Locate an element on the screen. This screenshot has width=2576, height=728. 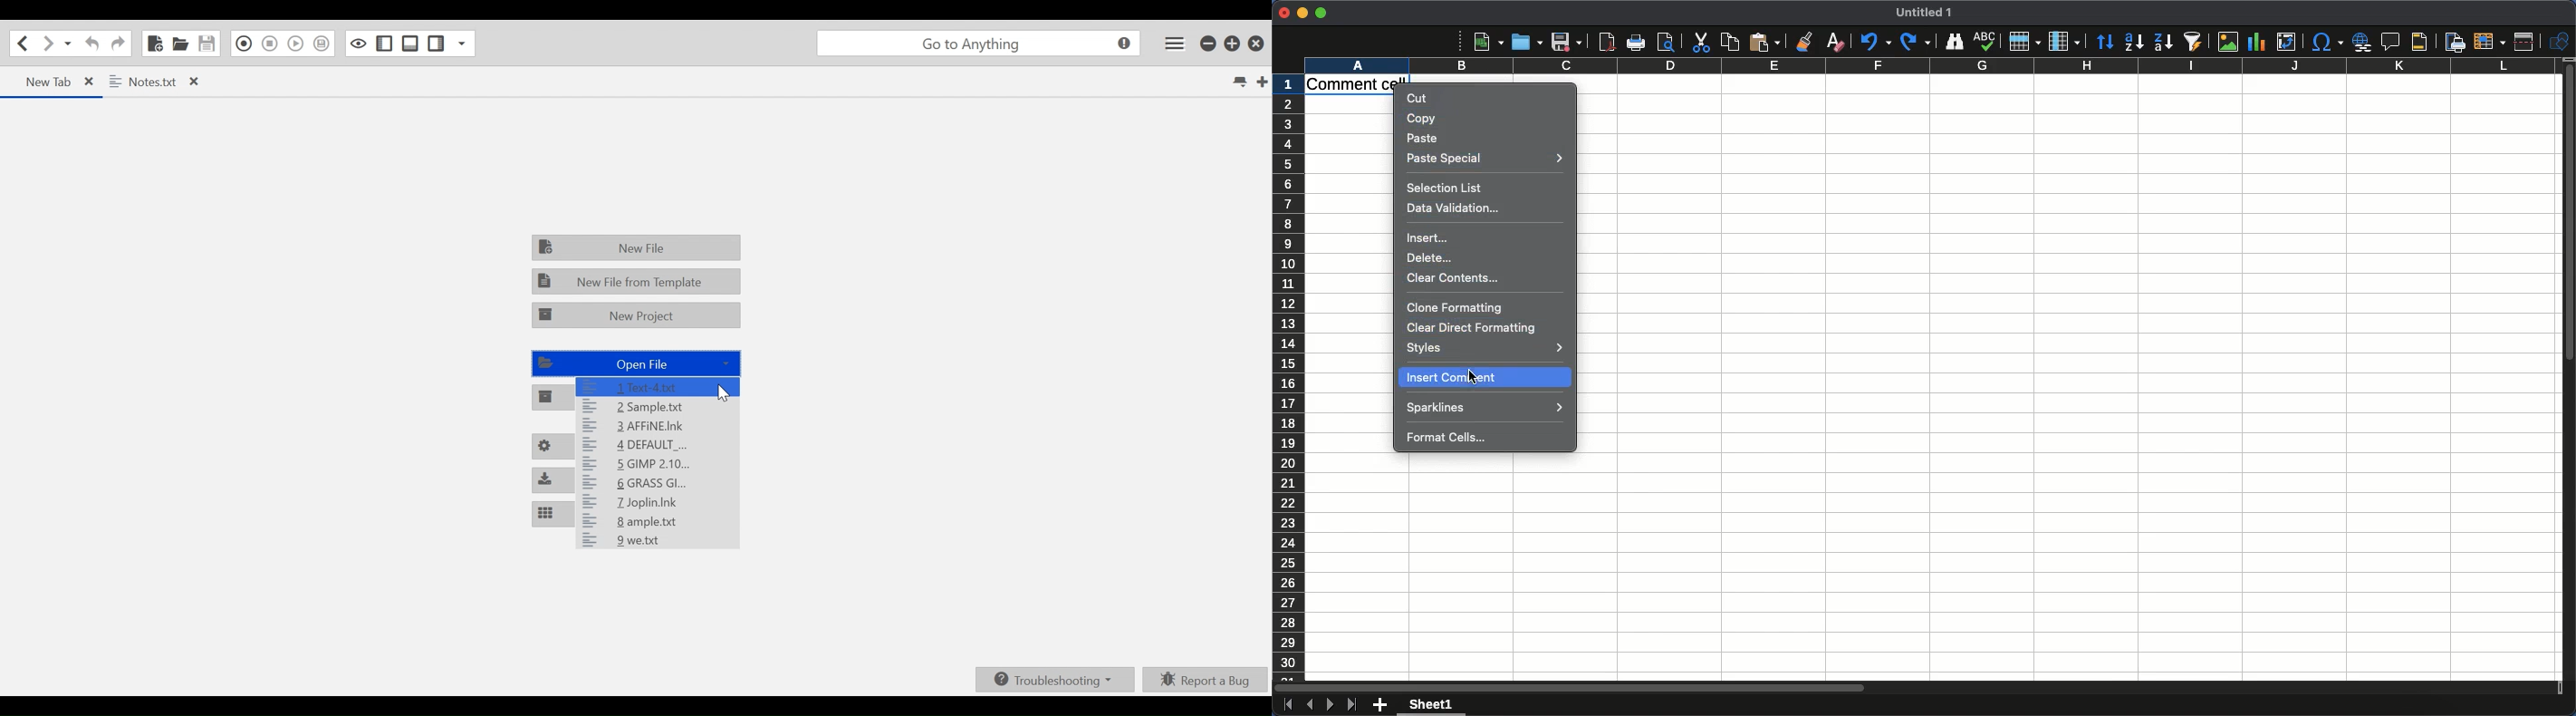
Open is located at coordinates (1526, 44).